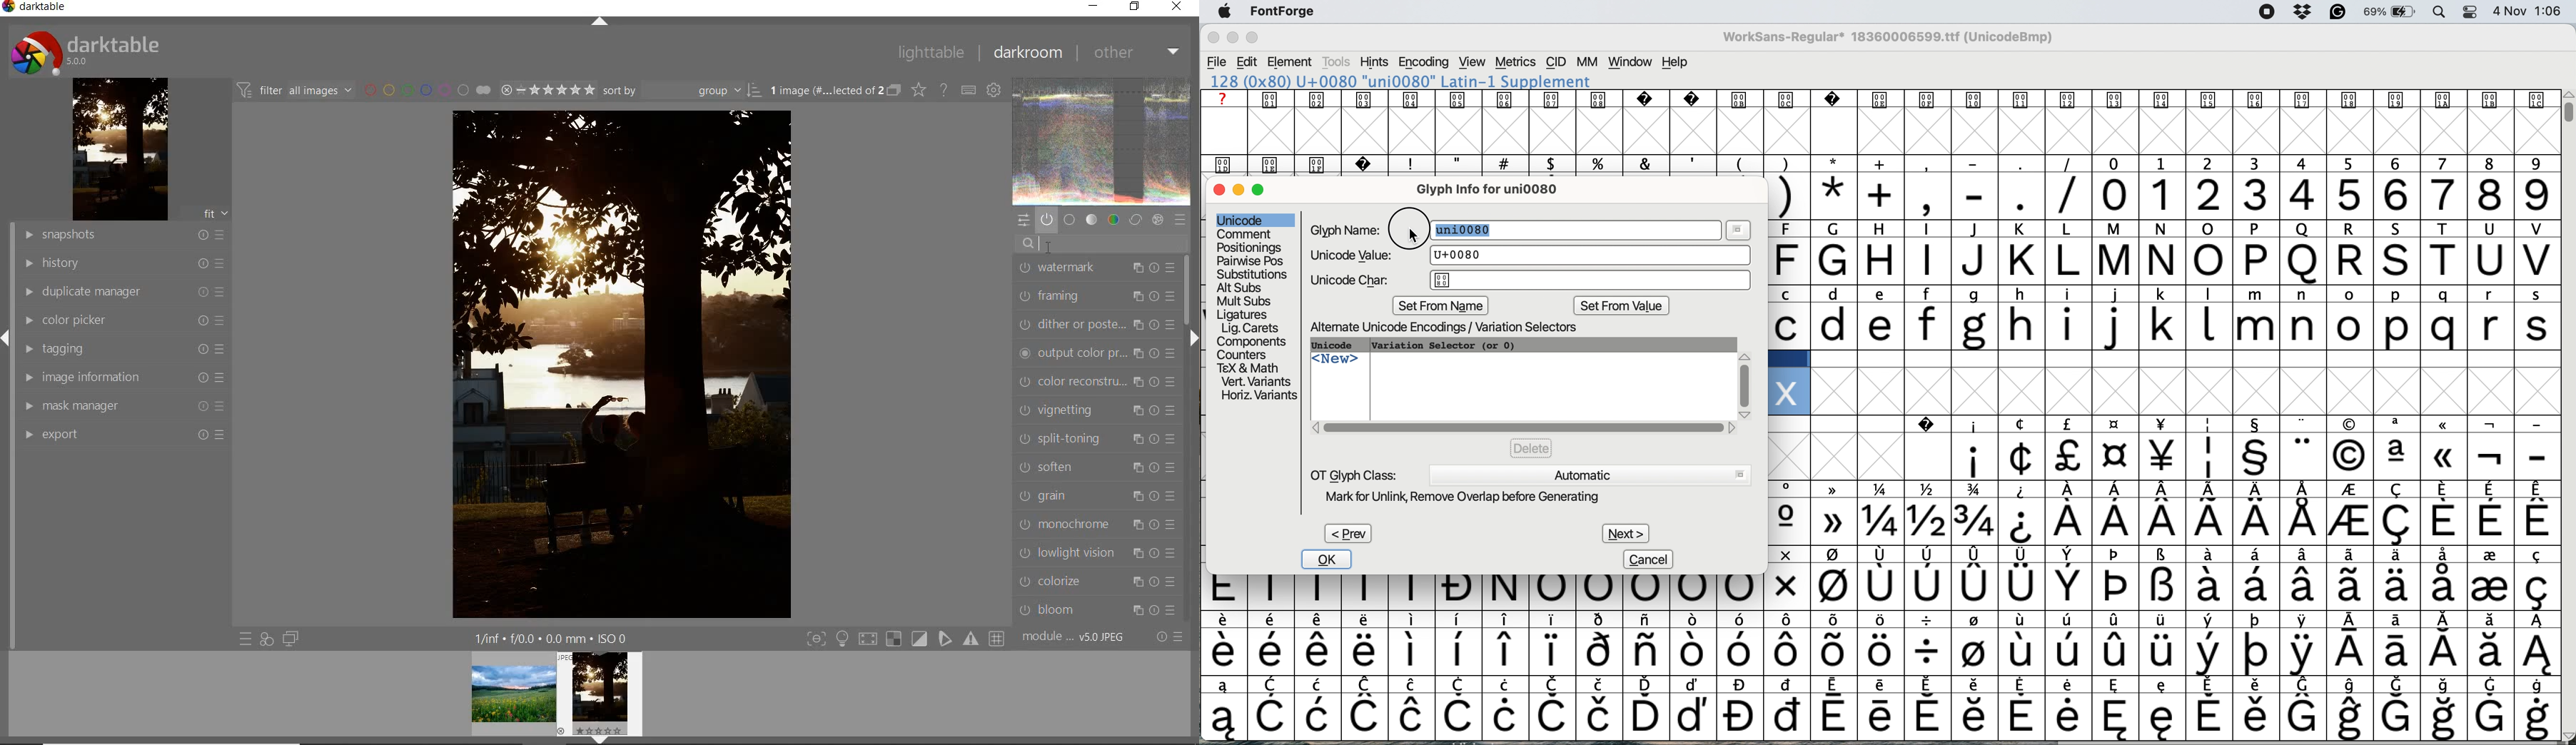  Describe the element at coordinates (1157, 220) in the screenshot. I see `effect` at that location.